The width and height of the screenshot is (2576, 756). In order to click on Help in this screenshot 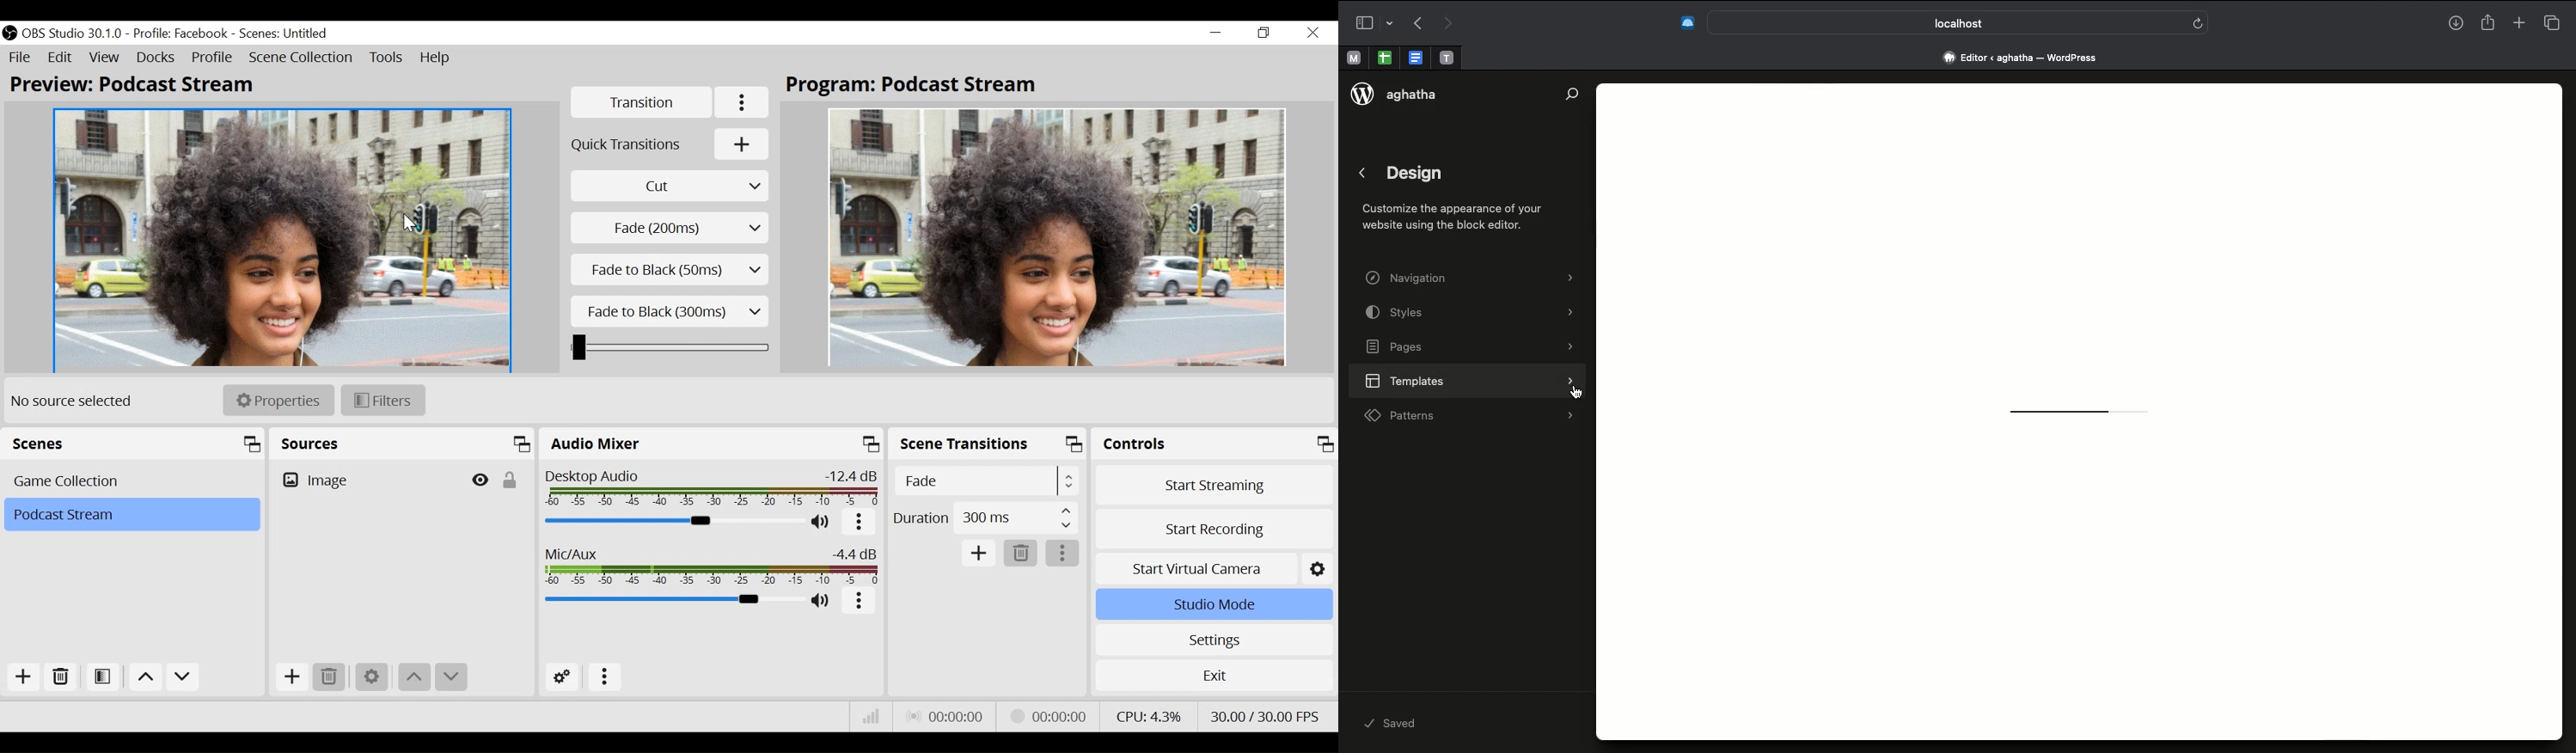, I will do `click(437, 59)`.